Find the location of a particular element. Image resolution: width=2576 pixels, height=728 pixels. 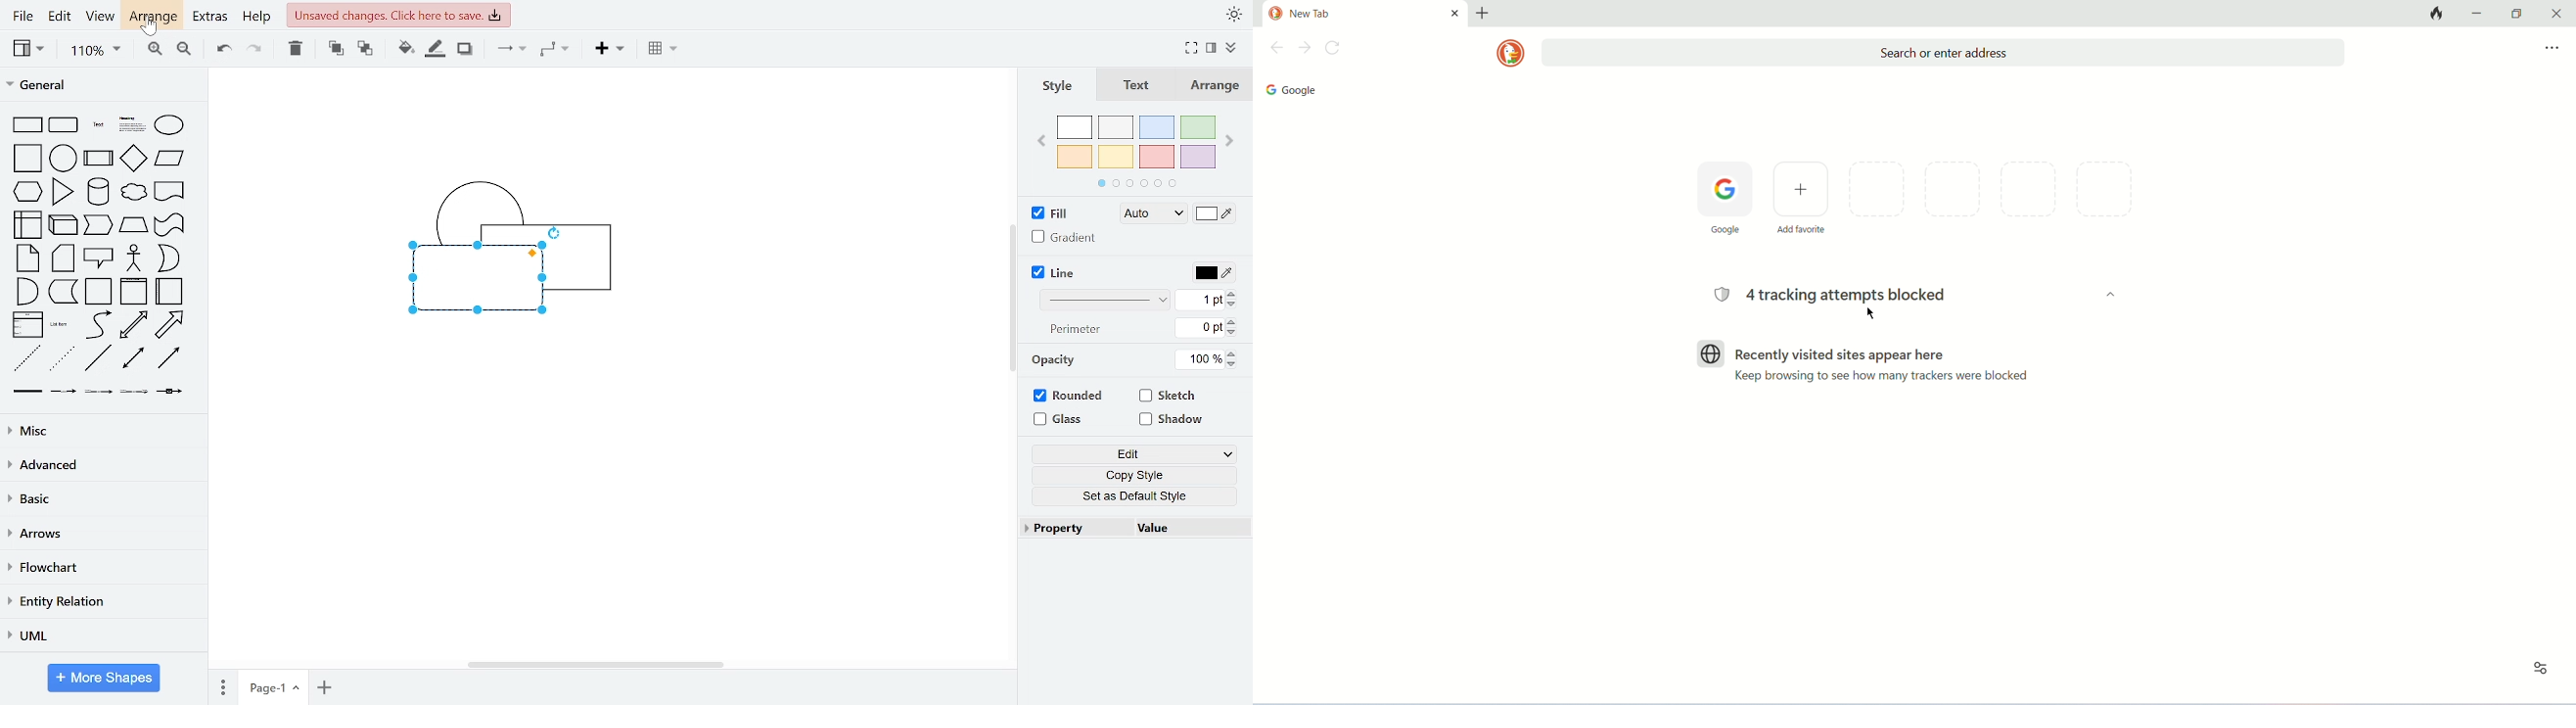

perimeter is located at coordinates (1072, 330).